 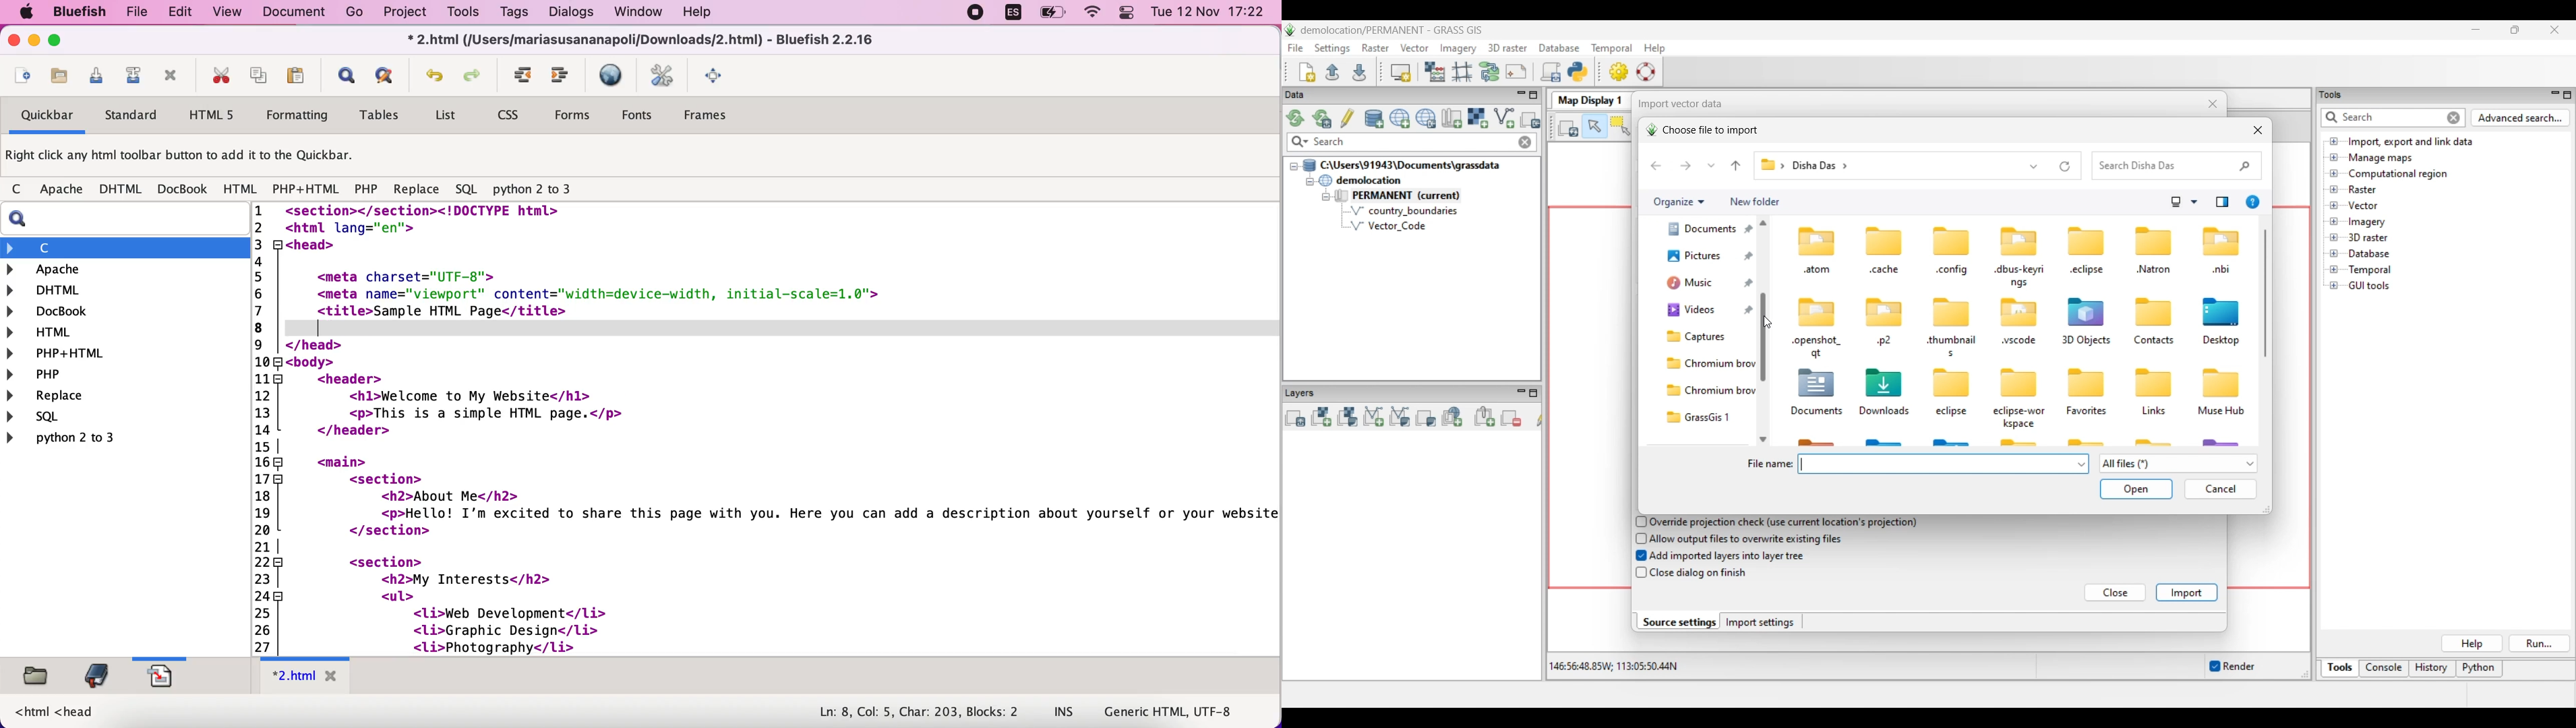 I want to click on maximize, so click(x=62, y=43).